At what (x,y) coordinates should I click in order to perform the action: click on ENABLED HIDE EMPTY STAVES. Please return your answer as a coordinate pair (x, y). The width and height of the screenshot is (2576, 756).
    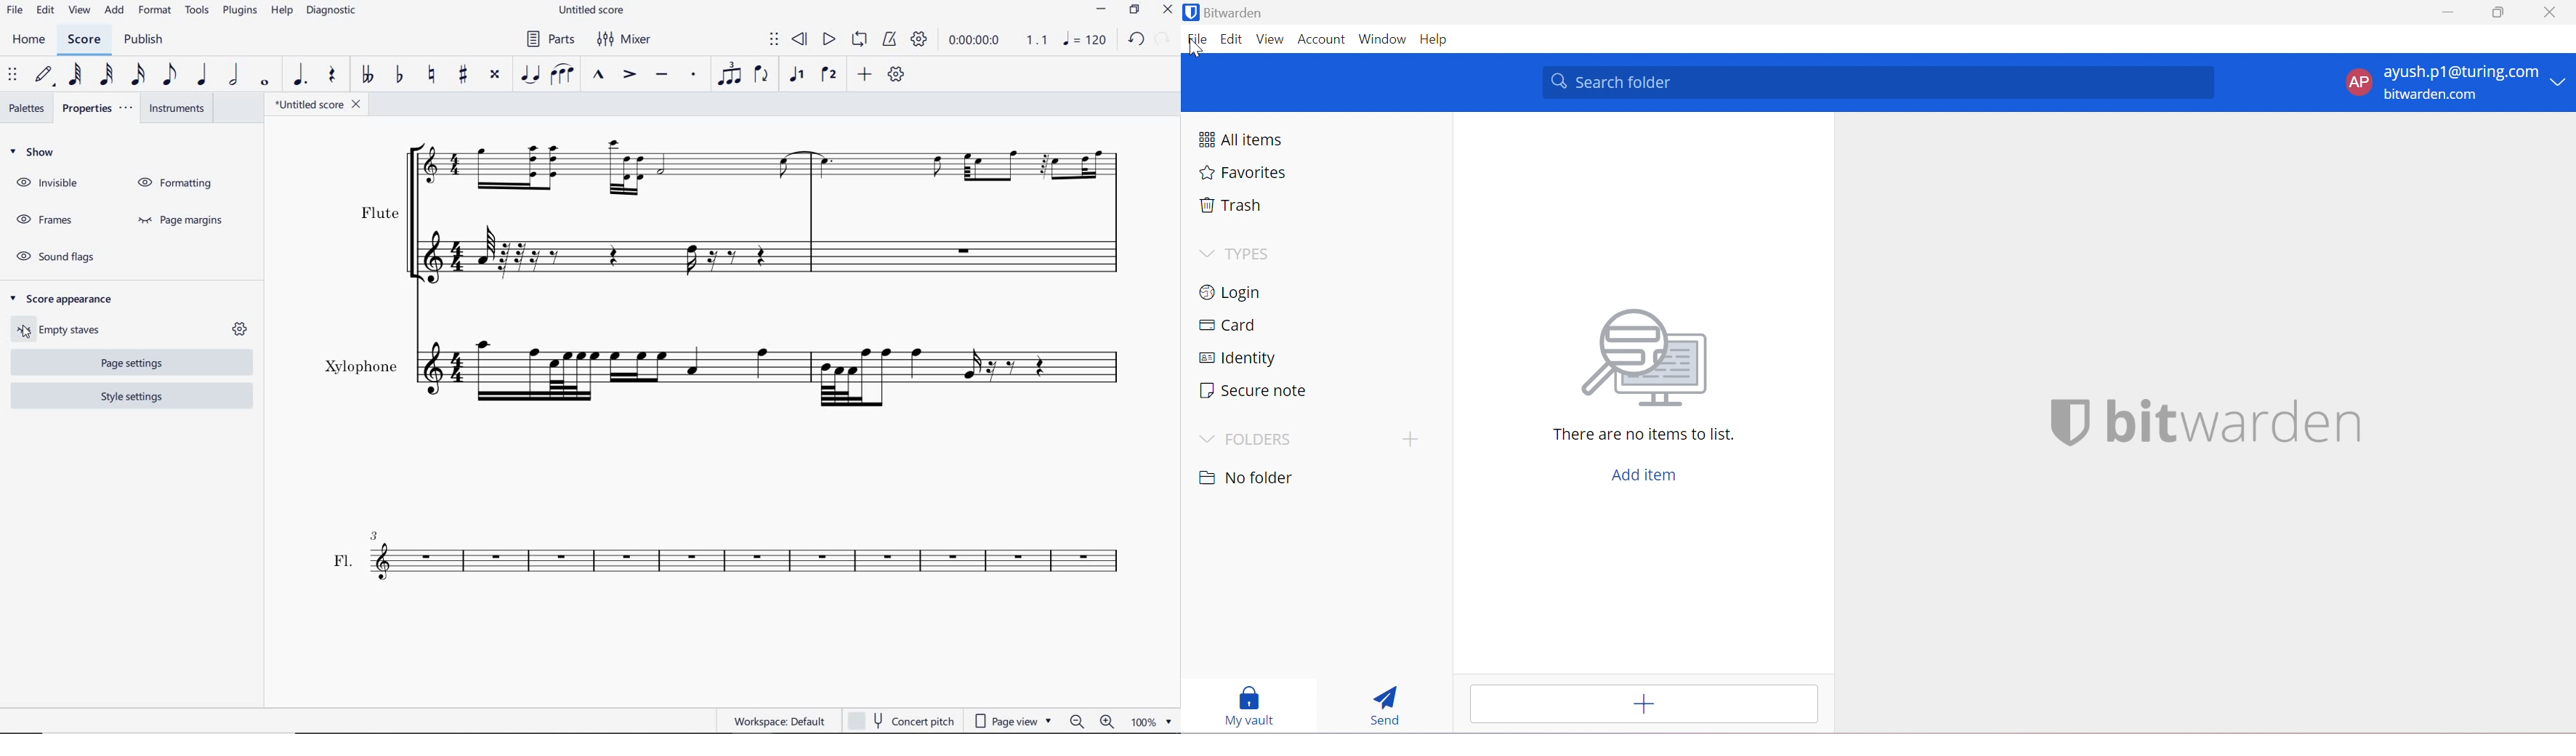
    Looking at the image, I should click on (66, 329).